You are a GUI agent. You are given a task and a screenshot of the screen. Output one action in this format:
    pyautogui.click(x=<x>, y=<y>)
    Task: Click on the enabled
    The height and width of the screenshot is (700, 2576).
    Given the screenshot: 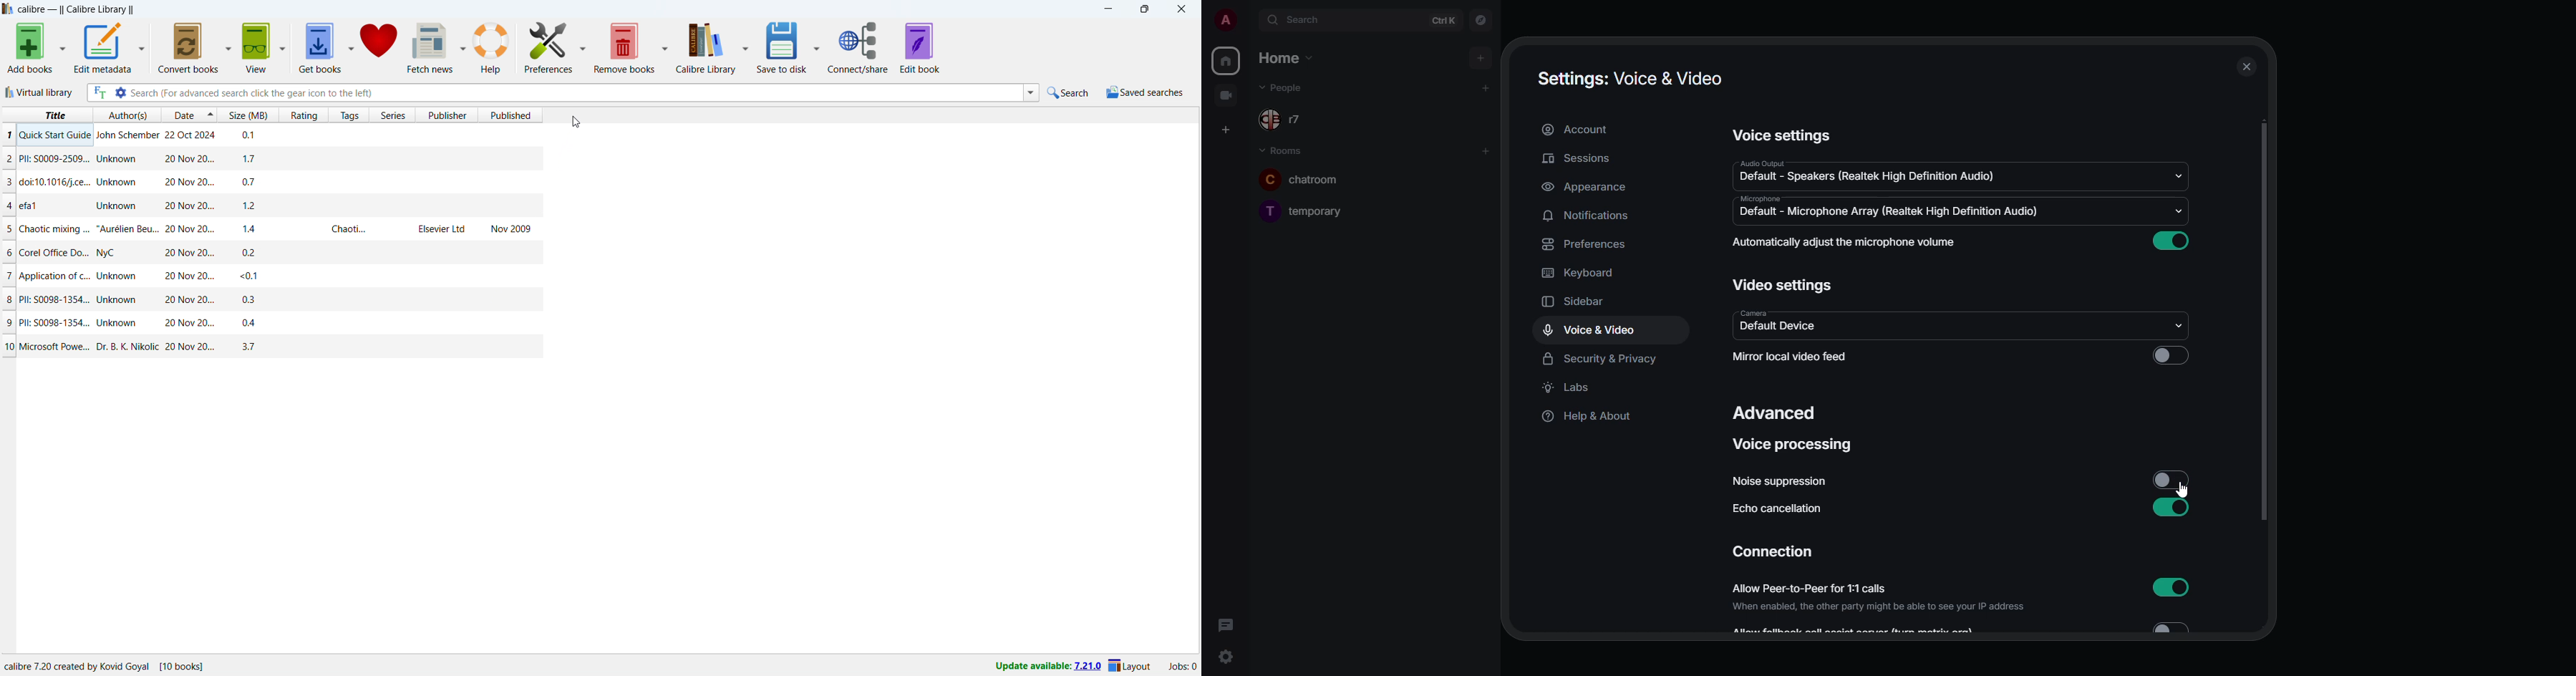 What is the action you would take?
    pyautogui.click(x=2177, y=587)
    